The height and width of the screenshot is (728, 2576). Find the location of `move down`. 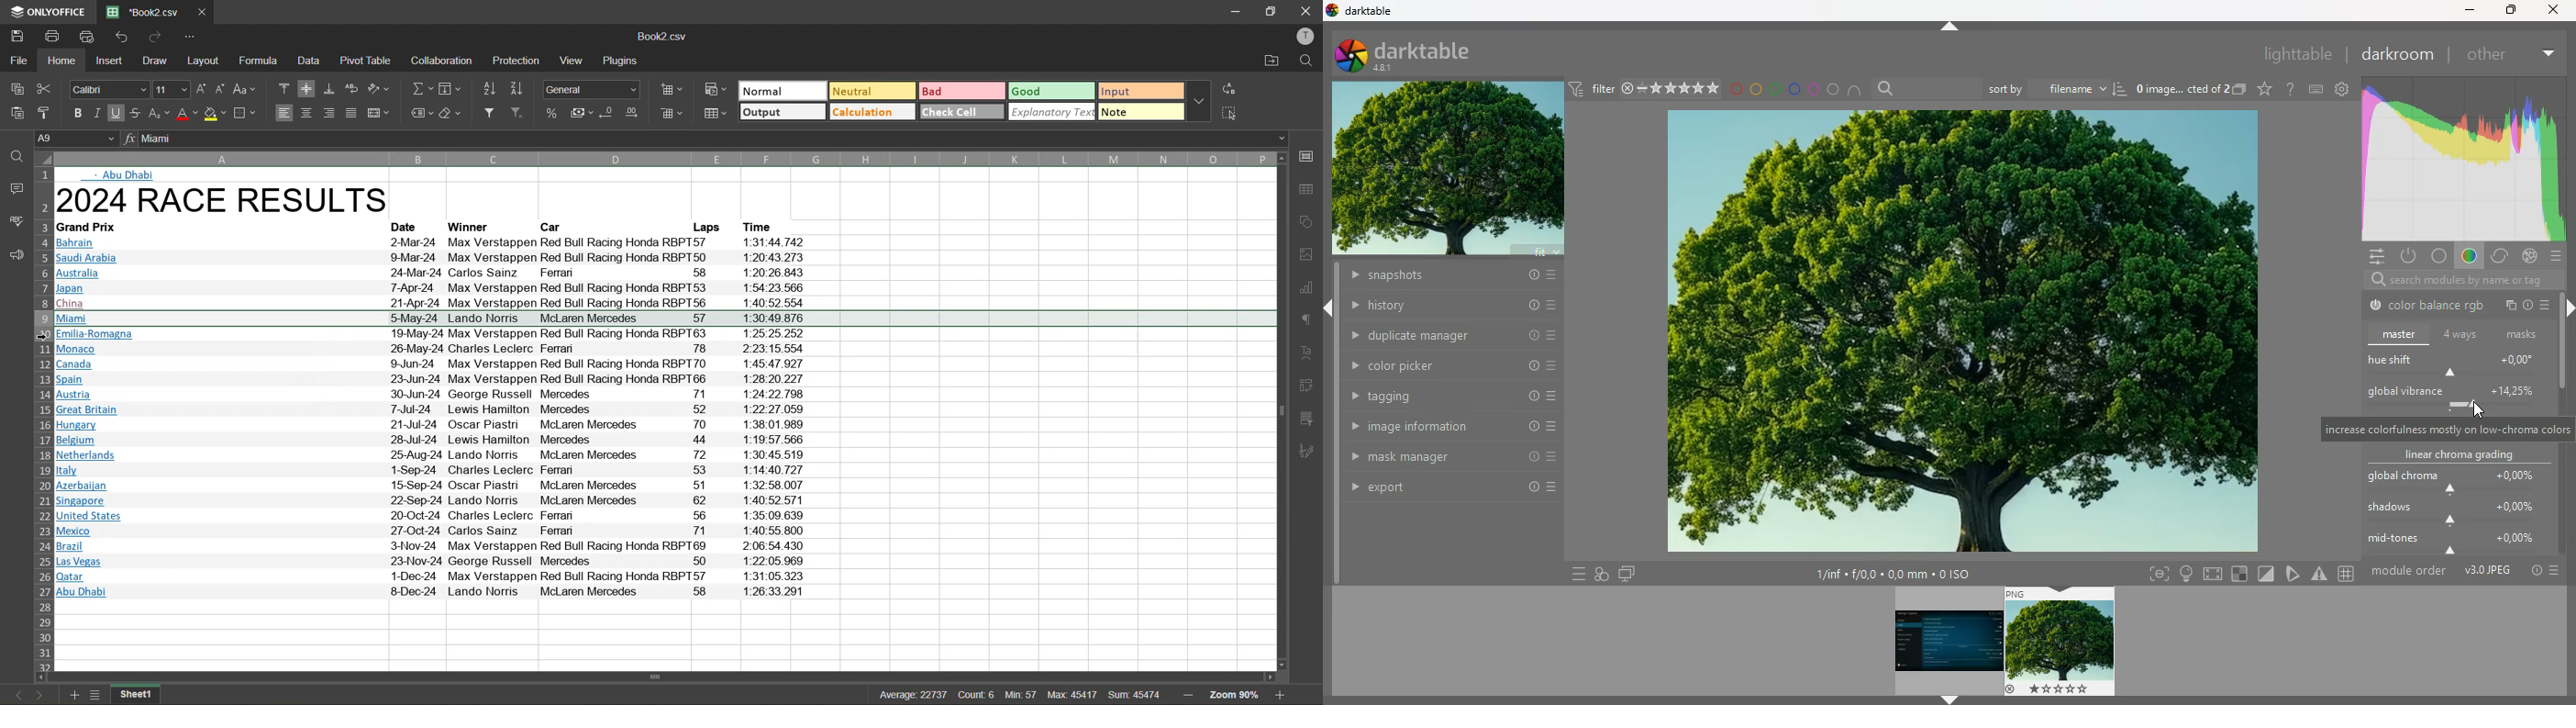

move down is located at coordinates (1282, 665).